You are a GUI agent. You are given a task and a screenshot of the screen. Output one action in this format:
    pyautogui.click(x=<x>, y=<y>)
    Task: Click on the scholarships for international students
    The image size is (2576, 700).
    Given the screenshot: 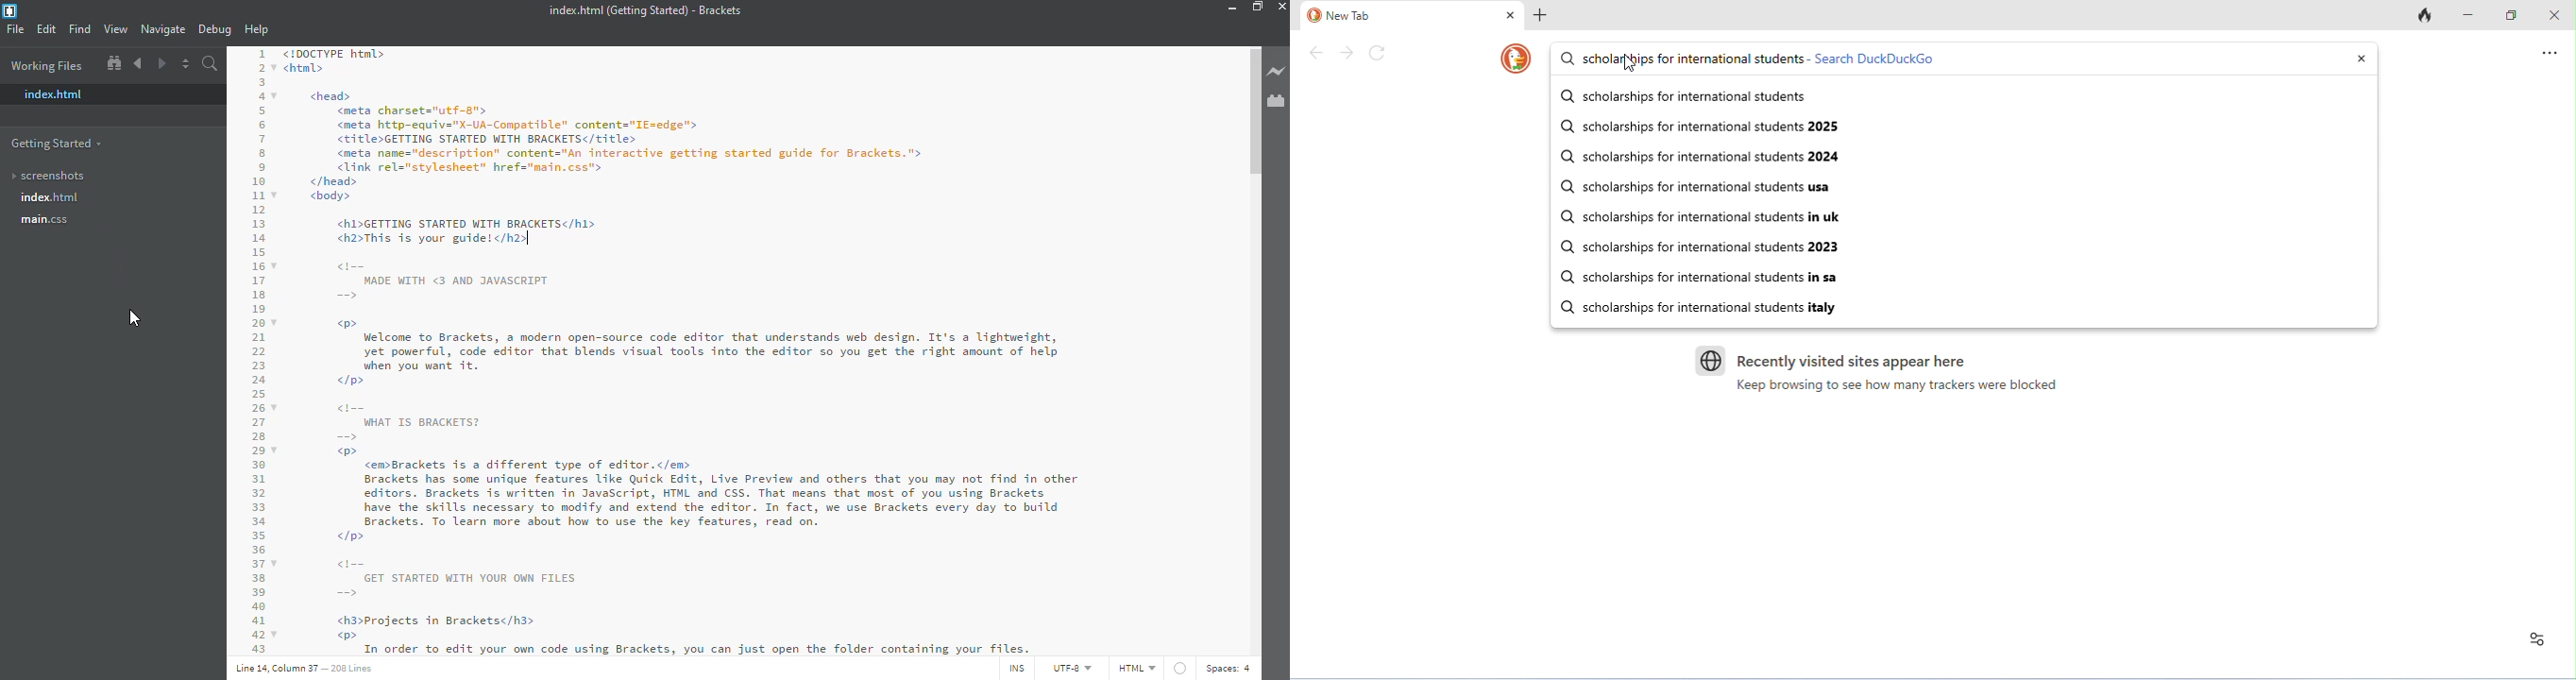 What is the action you would take?
    pyautogui.click(x=1700, y=98)
    